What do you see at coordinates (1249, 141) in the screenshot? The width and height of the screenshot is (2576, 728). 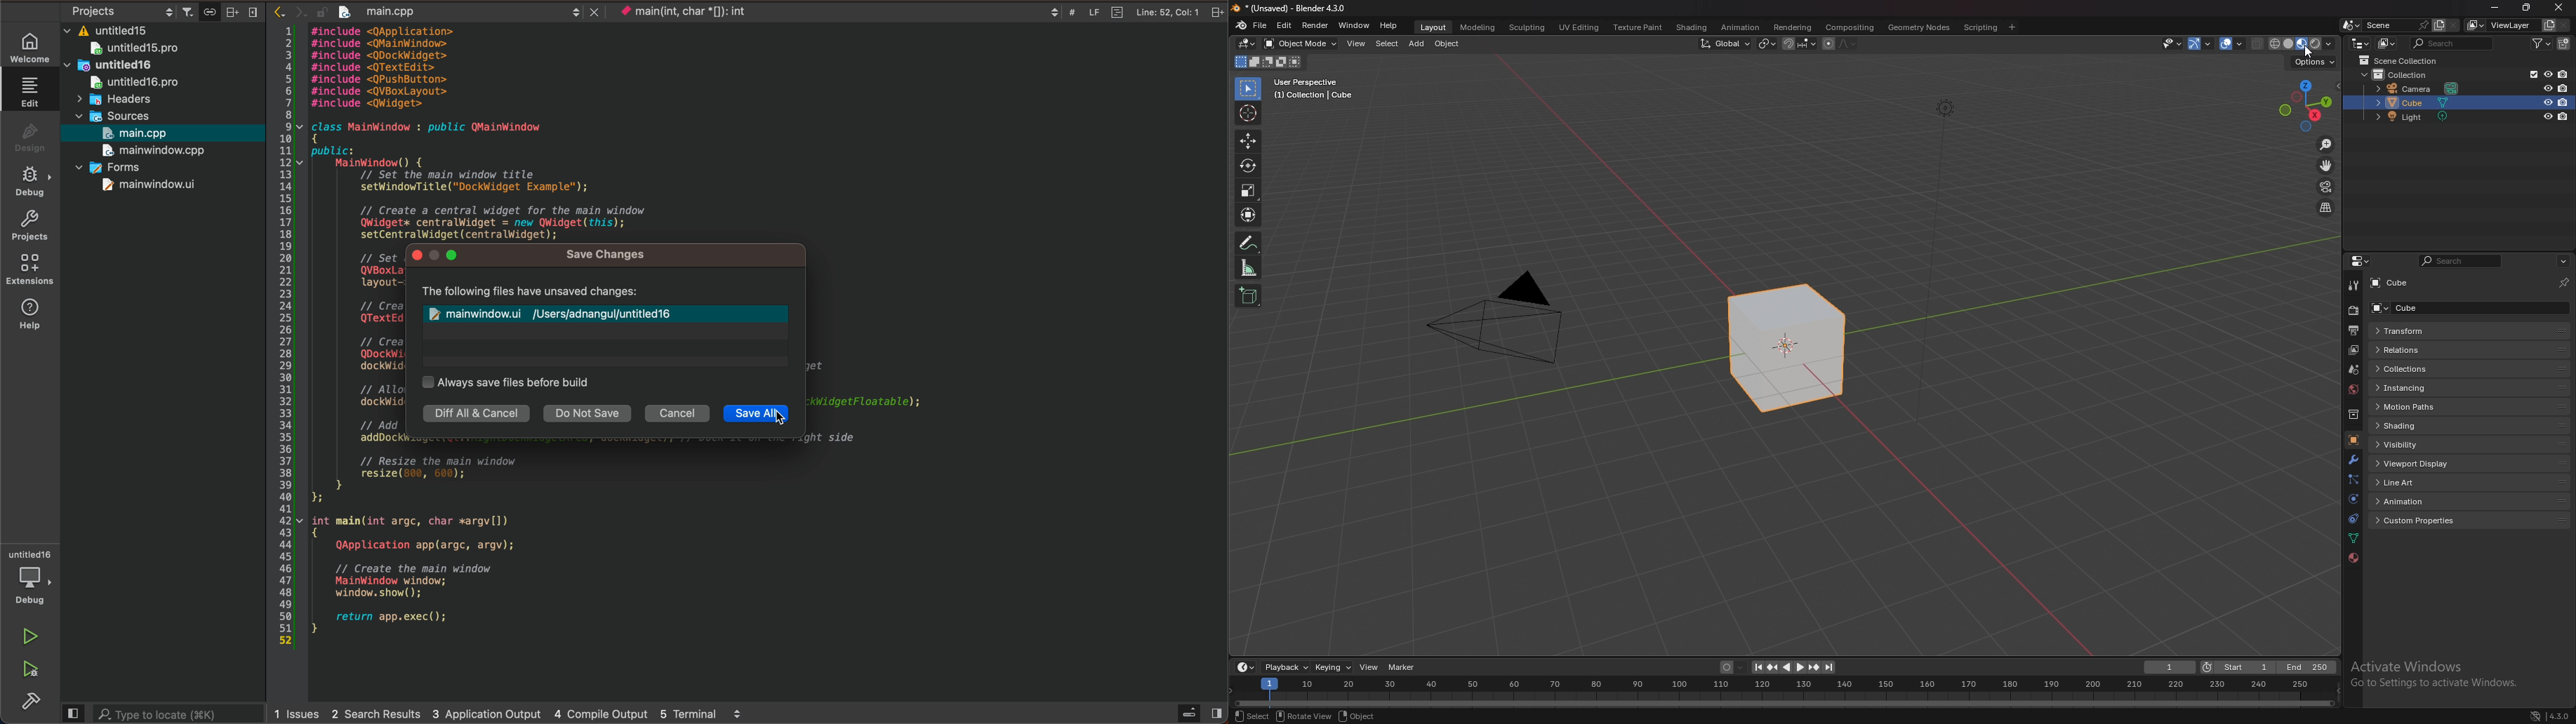 I see `move` at bounding box center [1249, 141].